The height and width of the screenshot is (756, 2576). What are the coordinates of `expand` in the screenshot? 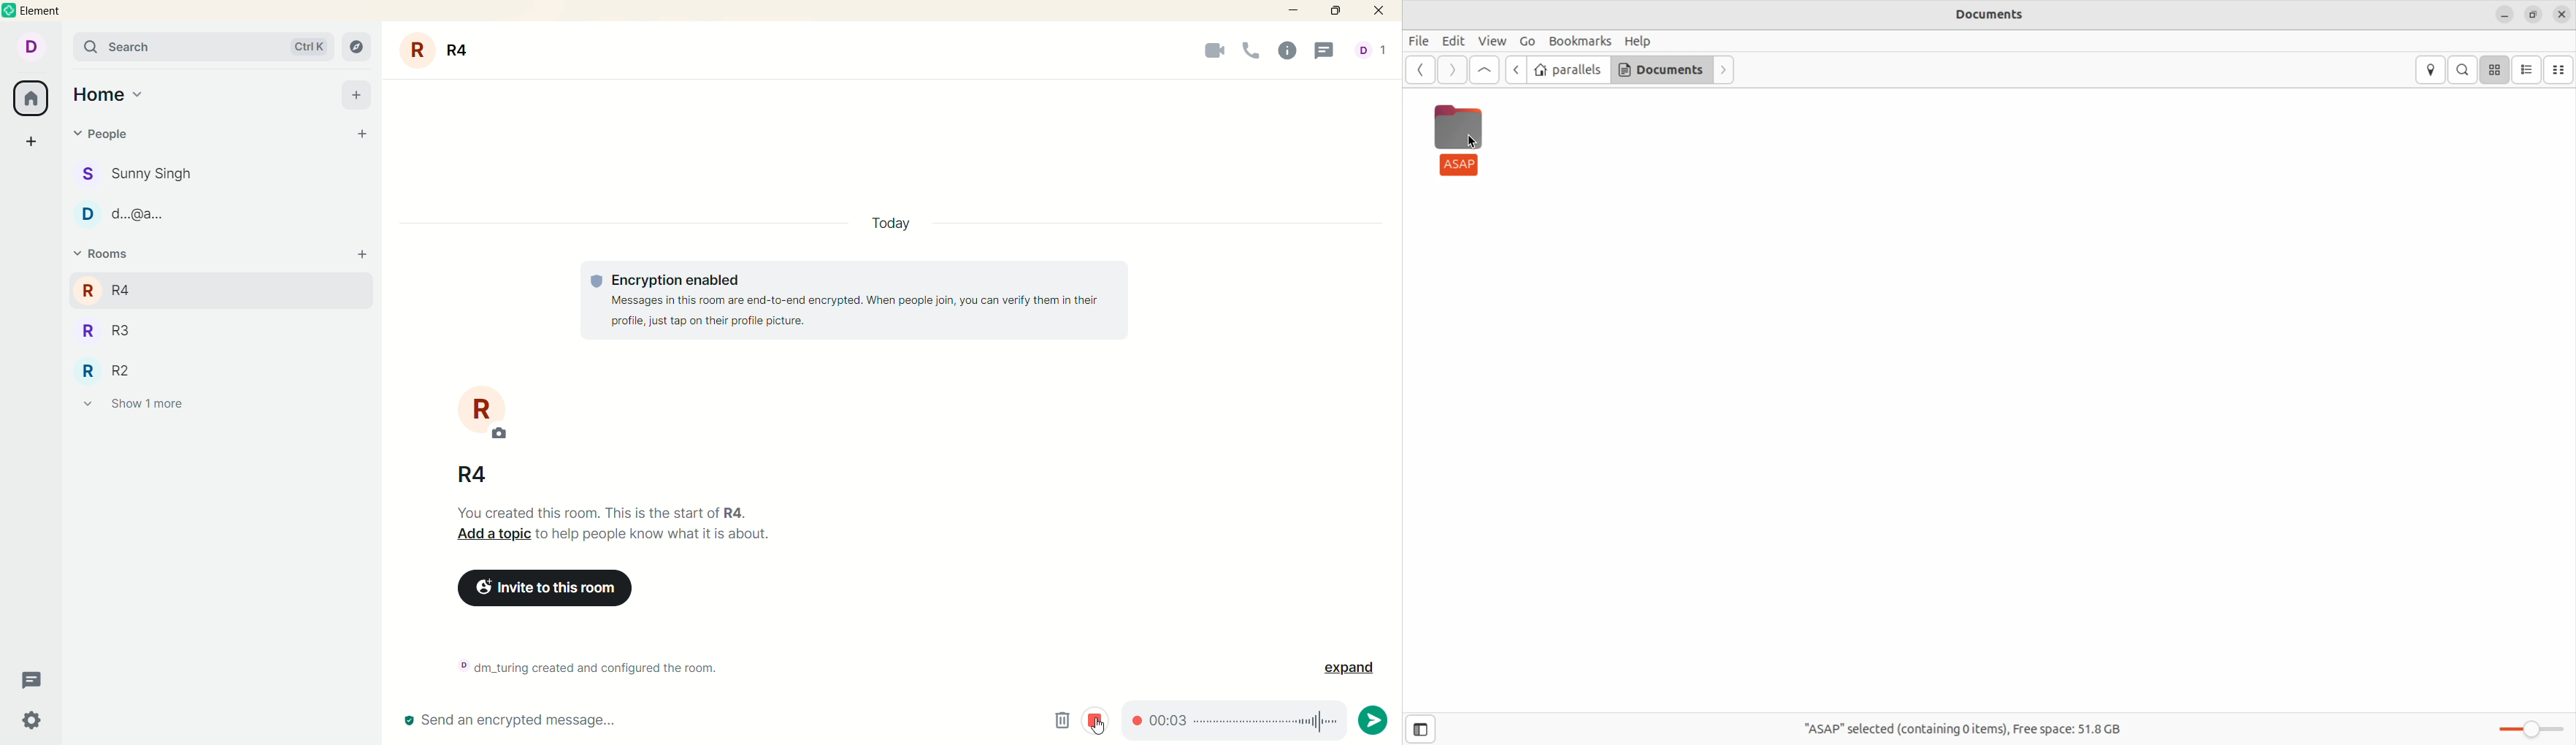 It's located at (1346, 666).